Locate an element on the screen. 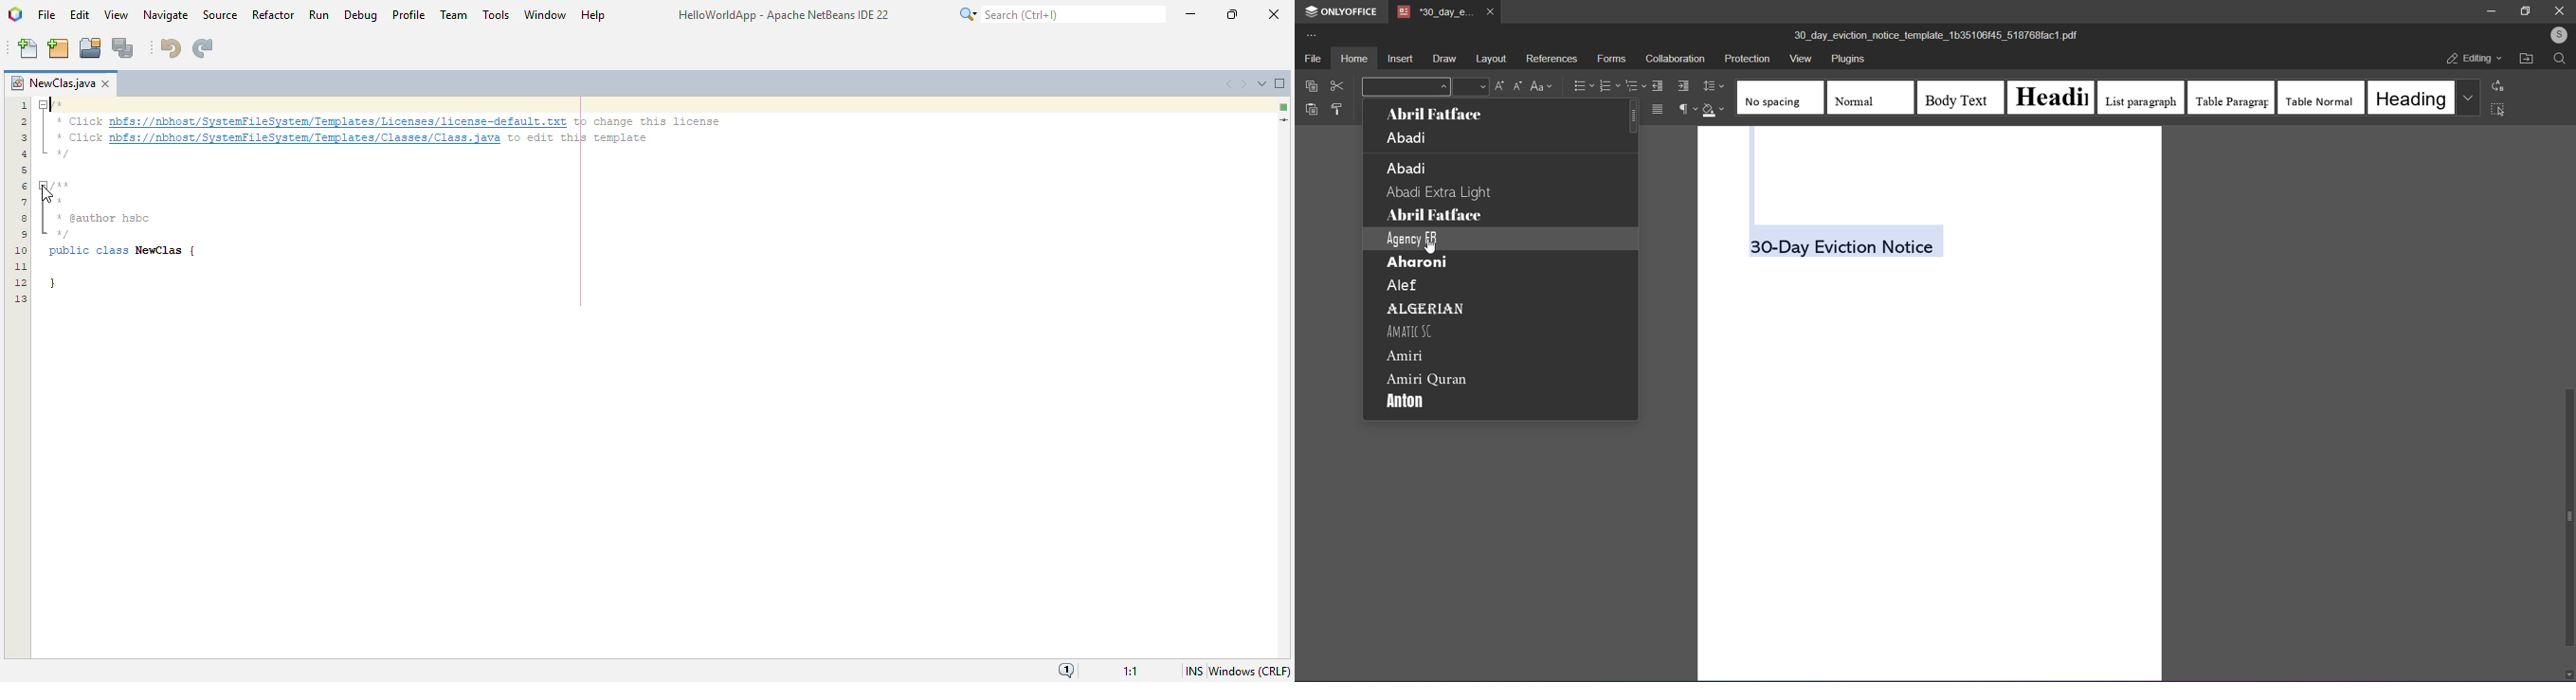 This screenshot has height=700, width=2576. table normal is located at coordinates (2322, 97).